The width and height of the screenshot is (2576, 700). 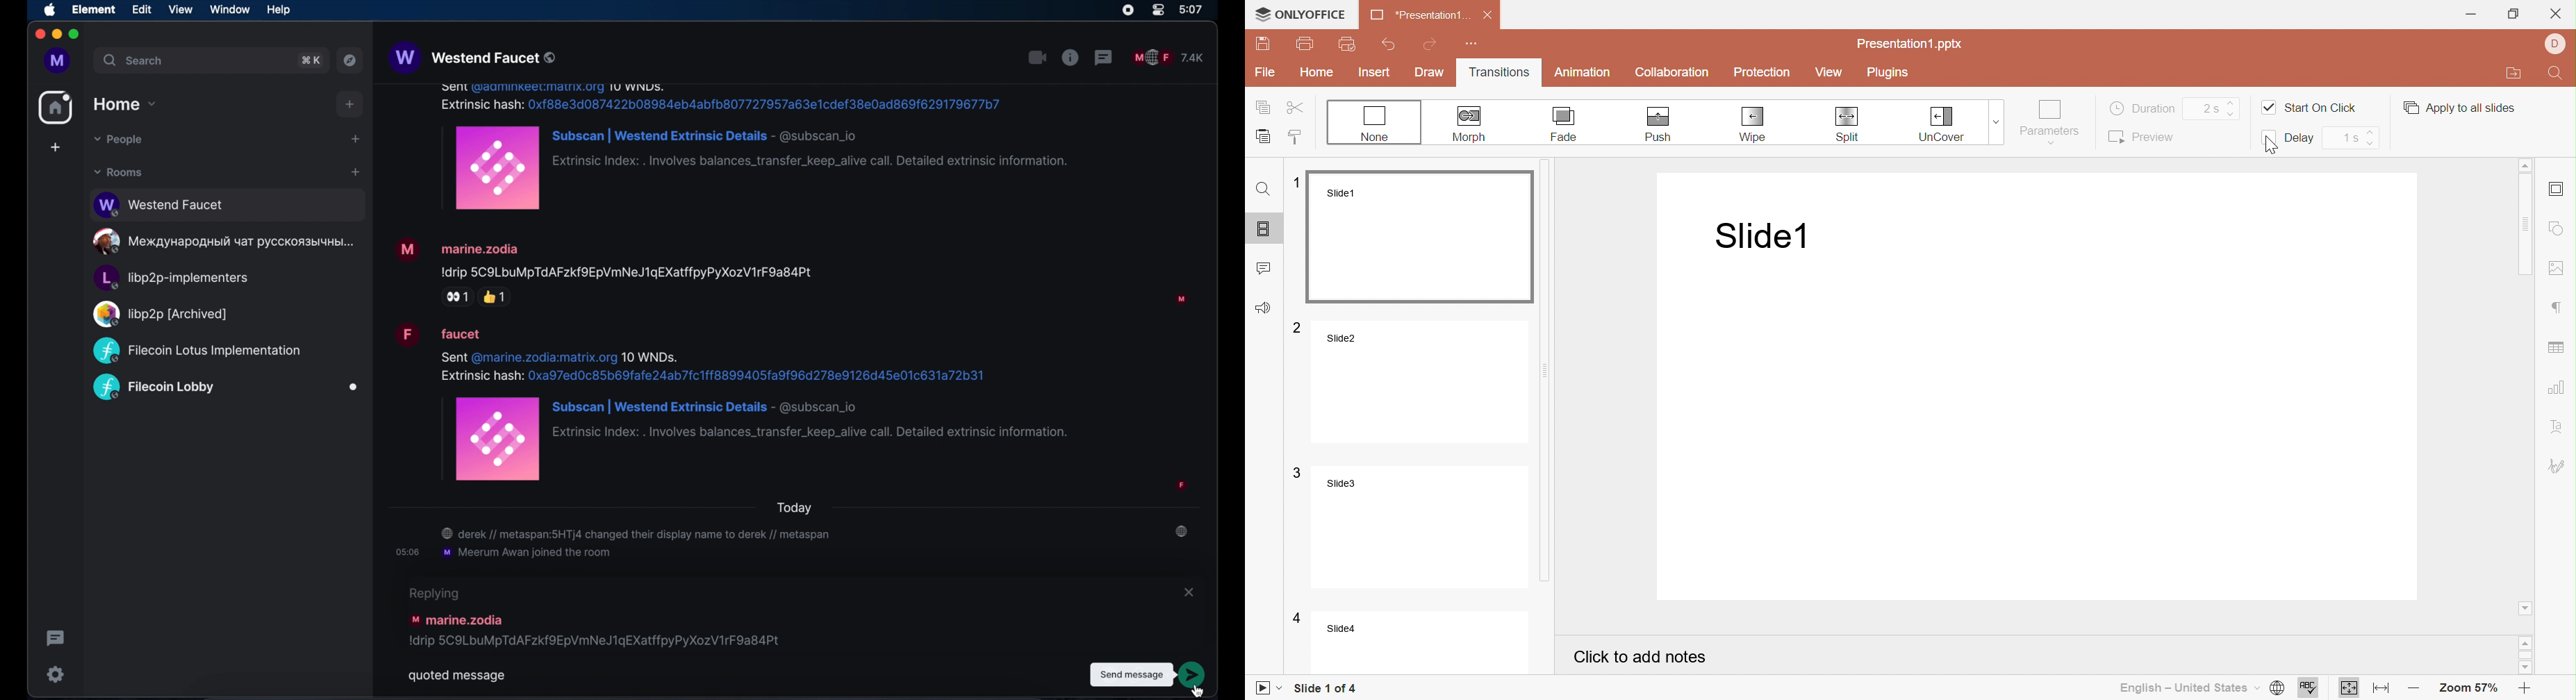 What do you see at coordinates (196, 351) in the screenshot?
I see `public room` at bounding box center [196, 351].